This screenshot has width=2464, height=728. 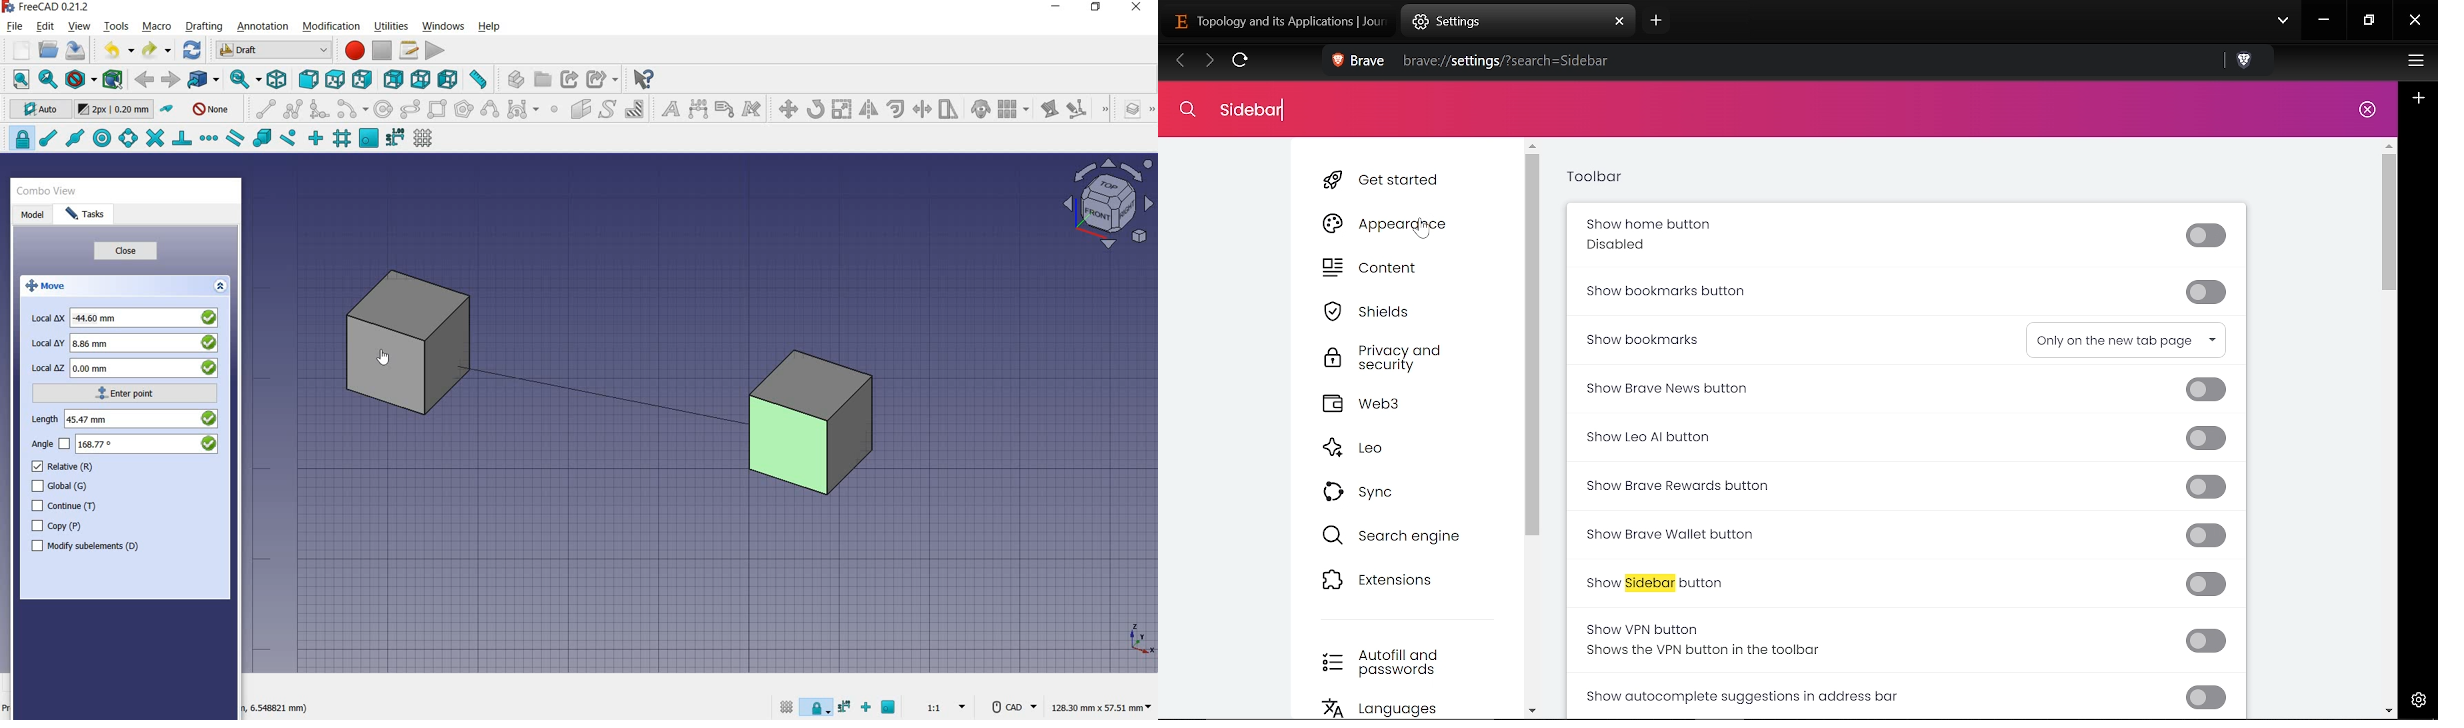 I want to click on refresh, so click(x=192, y=50).